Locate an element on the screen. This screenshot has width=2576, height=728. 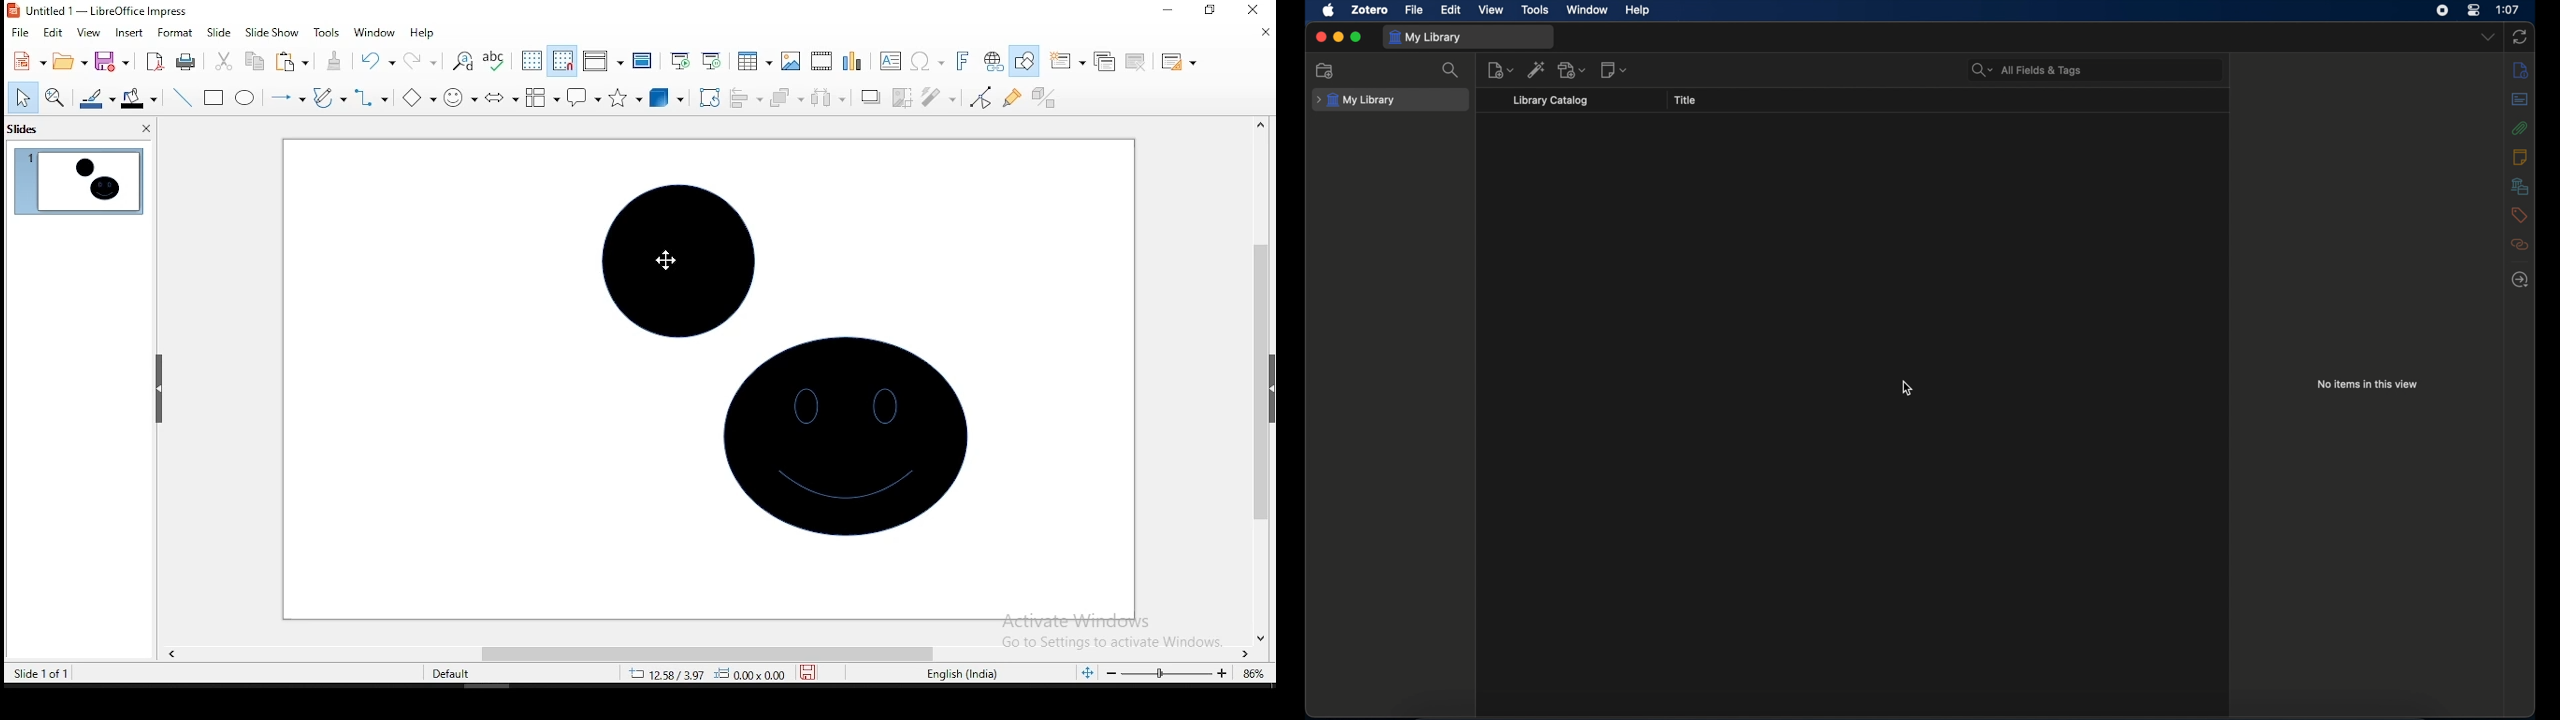
insert is located at coordinates (129, 33).